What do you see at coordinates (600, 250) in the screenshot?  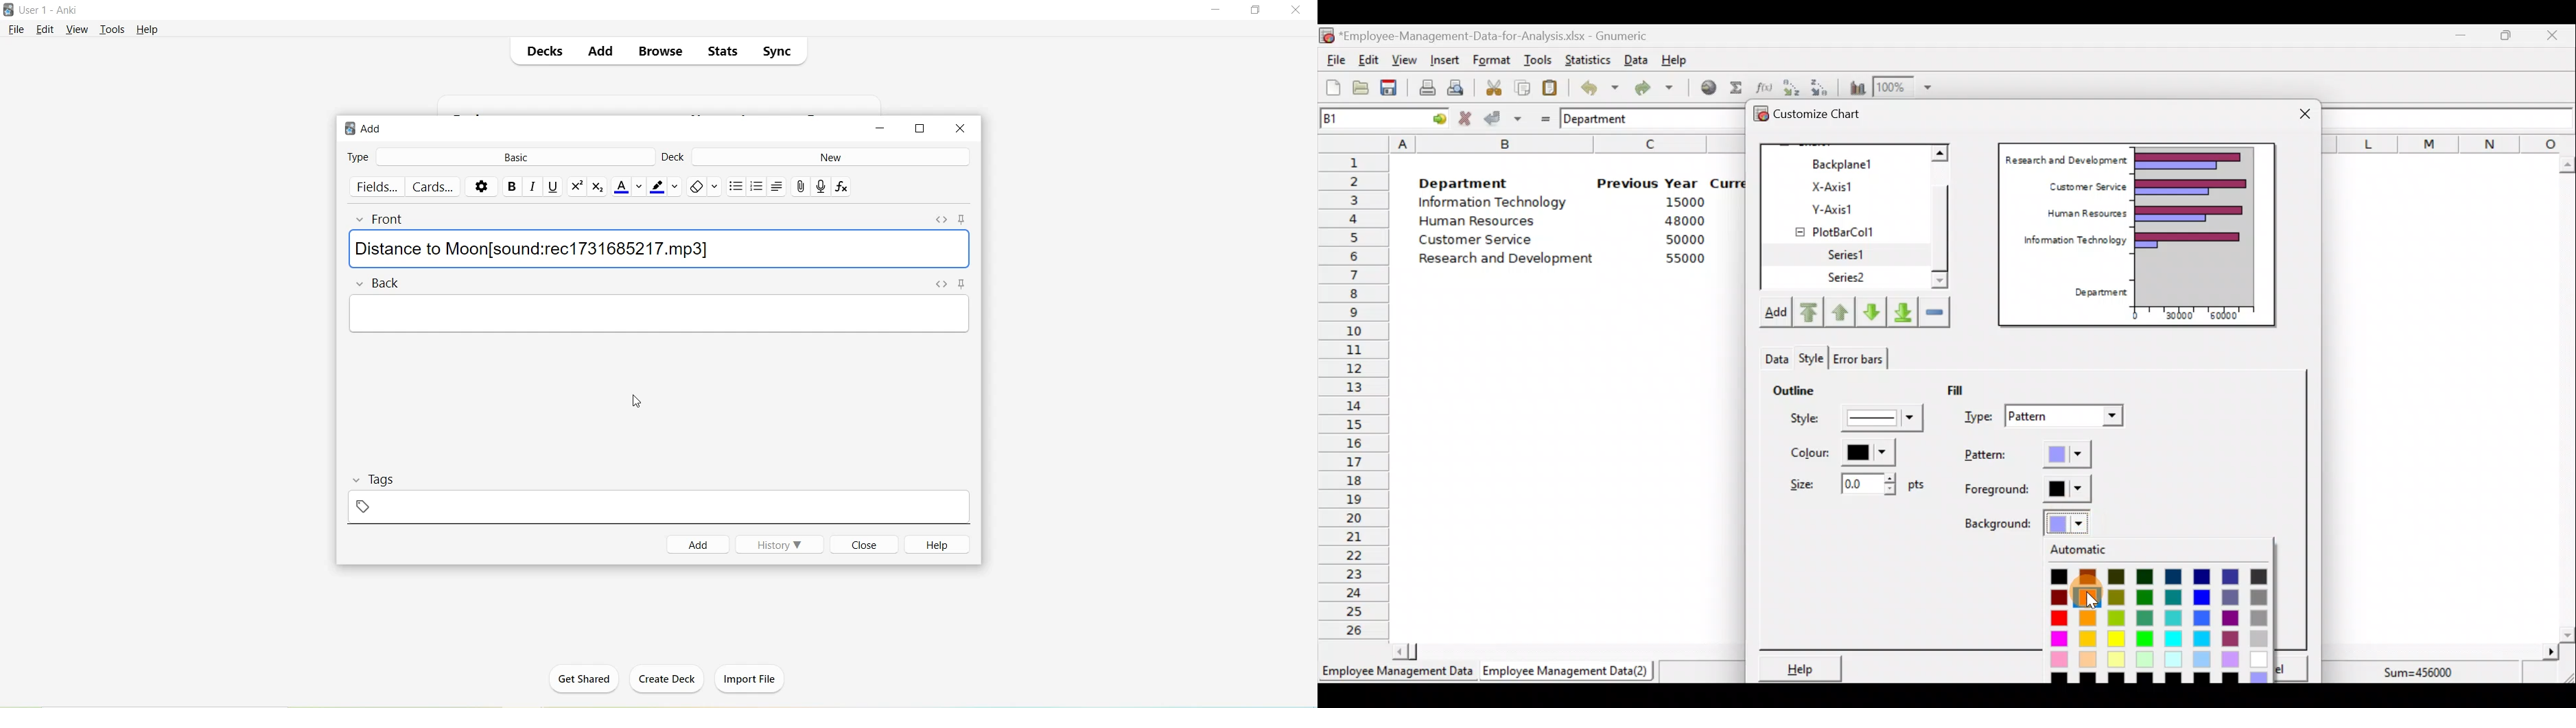 I see `[sound:red1731685217.mp3]` at bounding box center [600, 250].